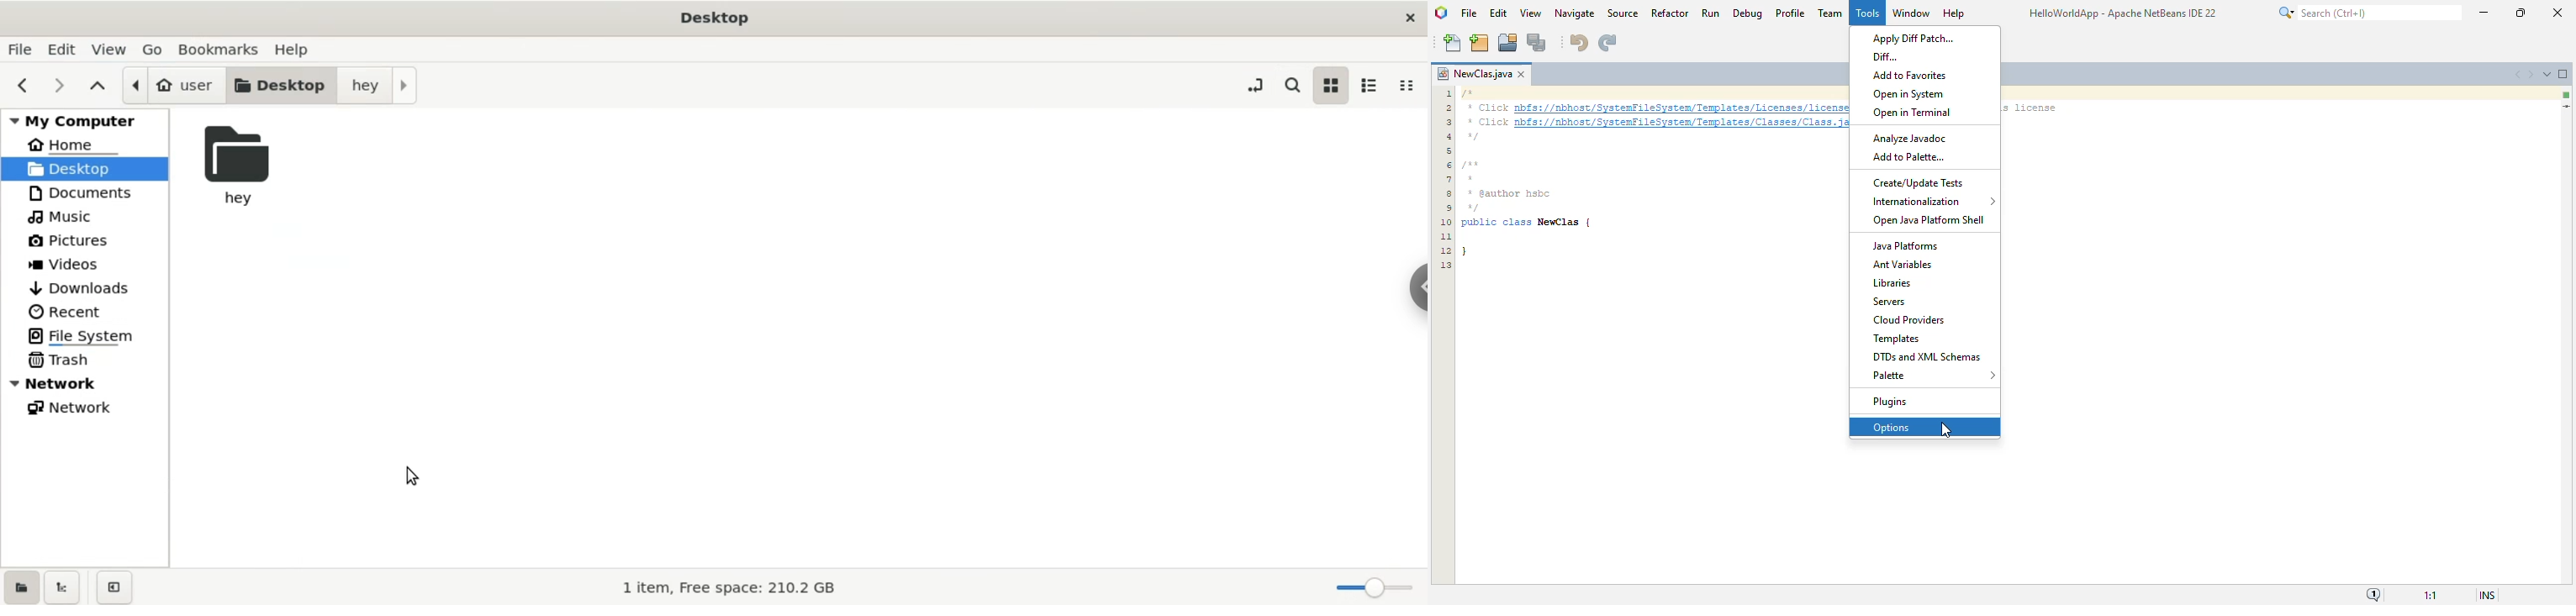 The width and height of the screenshot is (2576, 616). What do you see at coordinates (1255, 82) in the screenshot?
I see `toggle location entry` at bounding box center [1255, 82].